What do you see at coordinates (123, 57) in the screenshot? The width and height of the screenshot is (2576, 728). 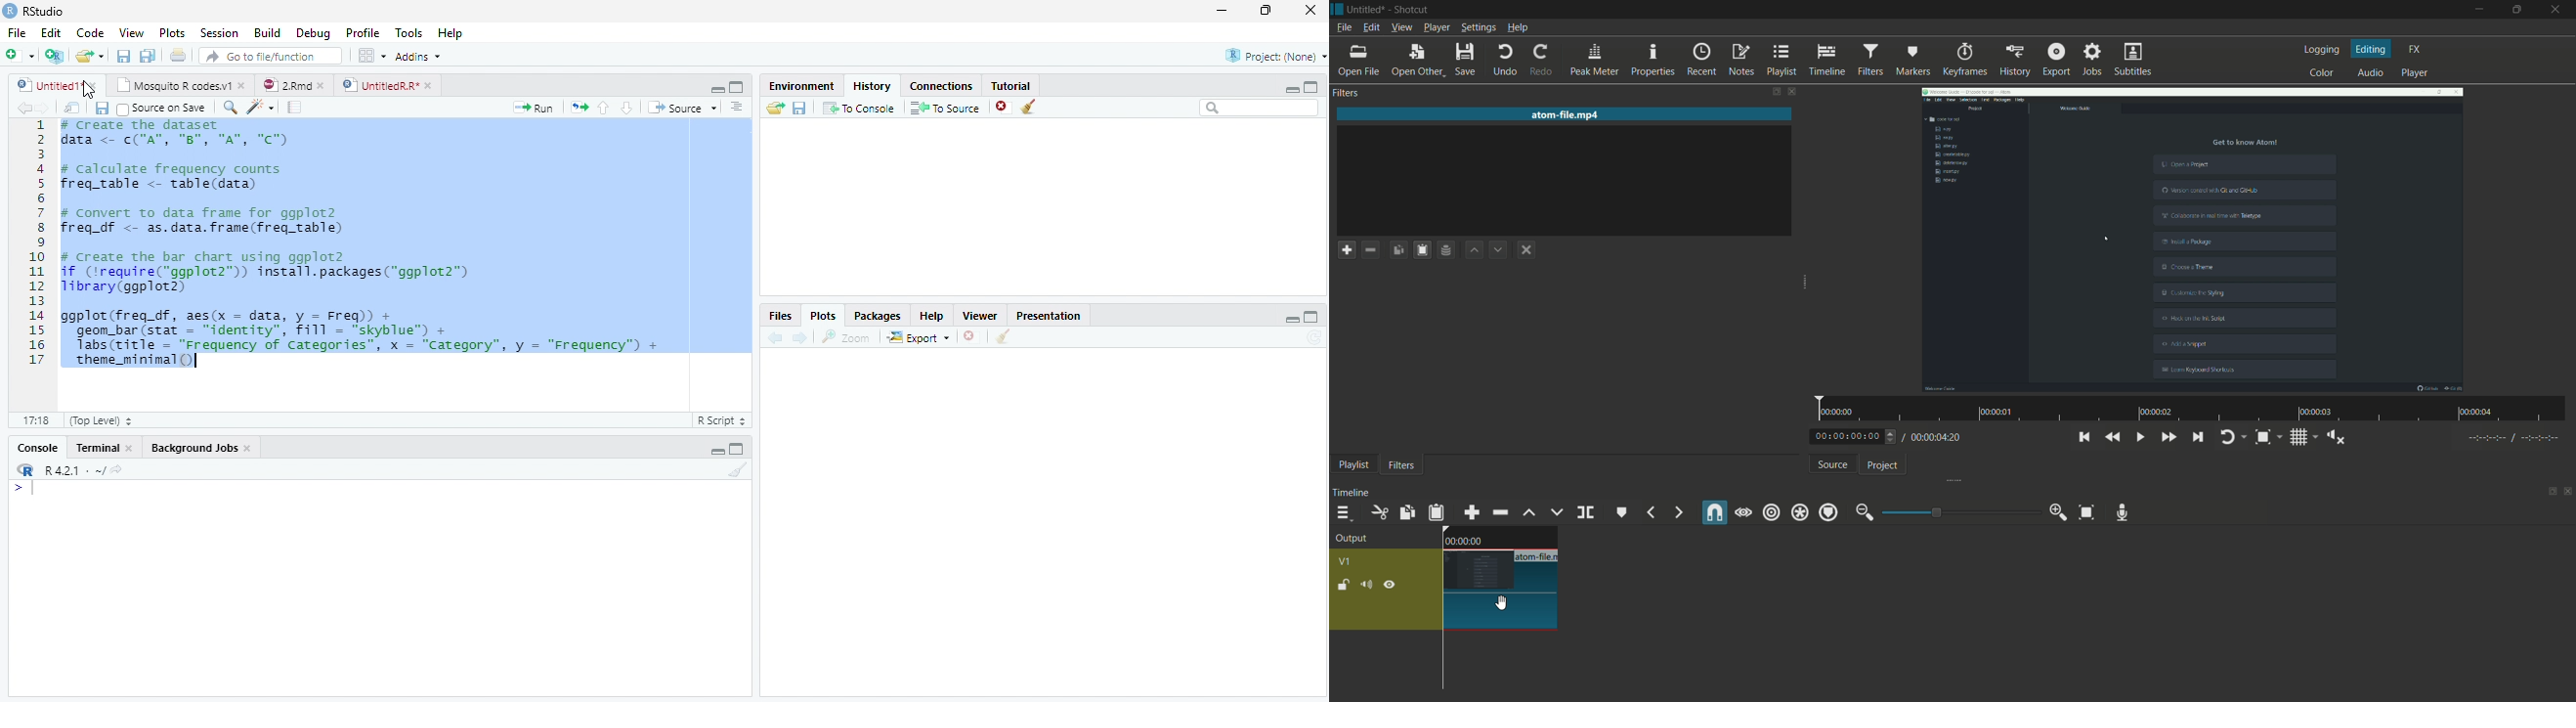 I see `Save` at bounding box center [123, 57].